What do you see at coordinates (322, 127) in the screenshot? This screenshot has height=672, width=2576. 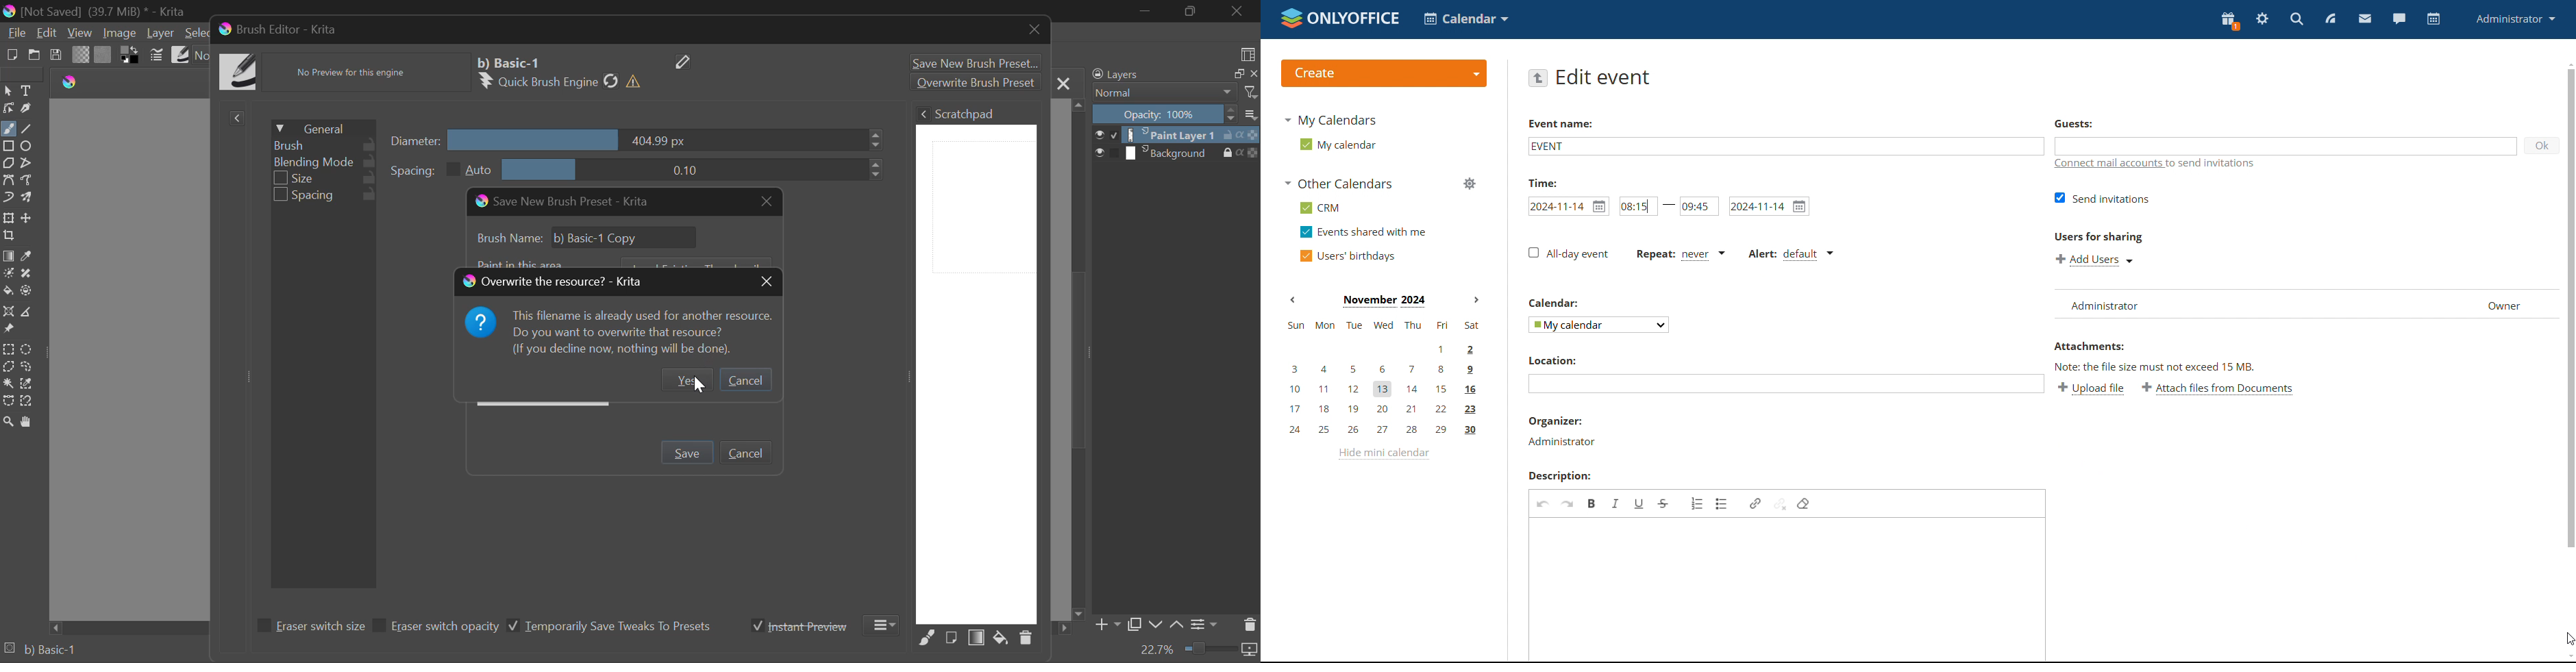 I see `General` at bounding box center [322, 127].